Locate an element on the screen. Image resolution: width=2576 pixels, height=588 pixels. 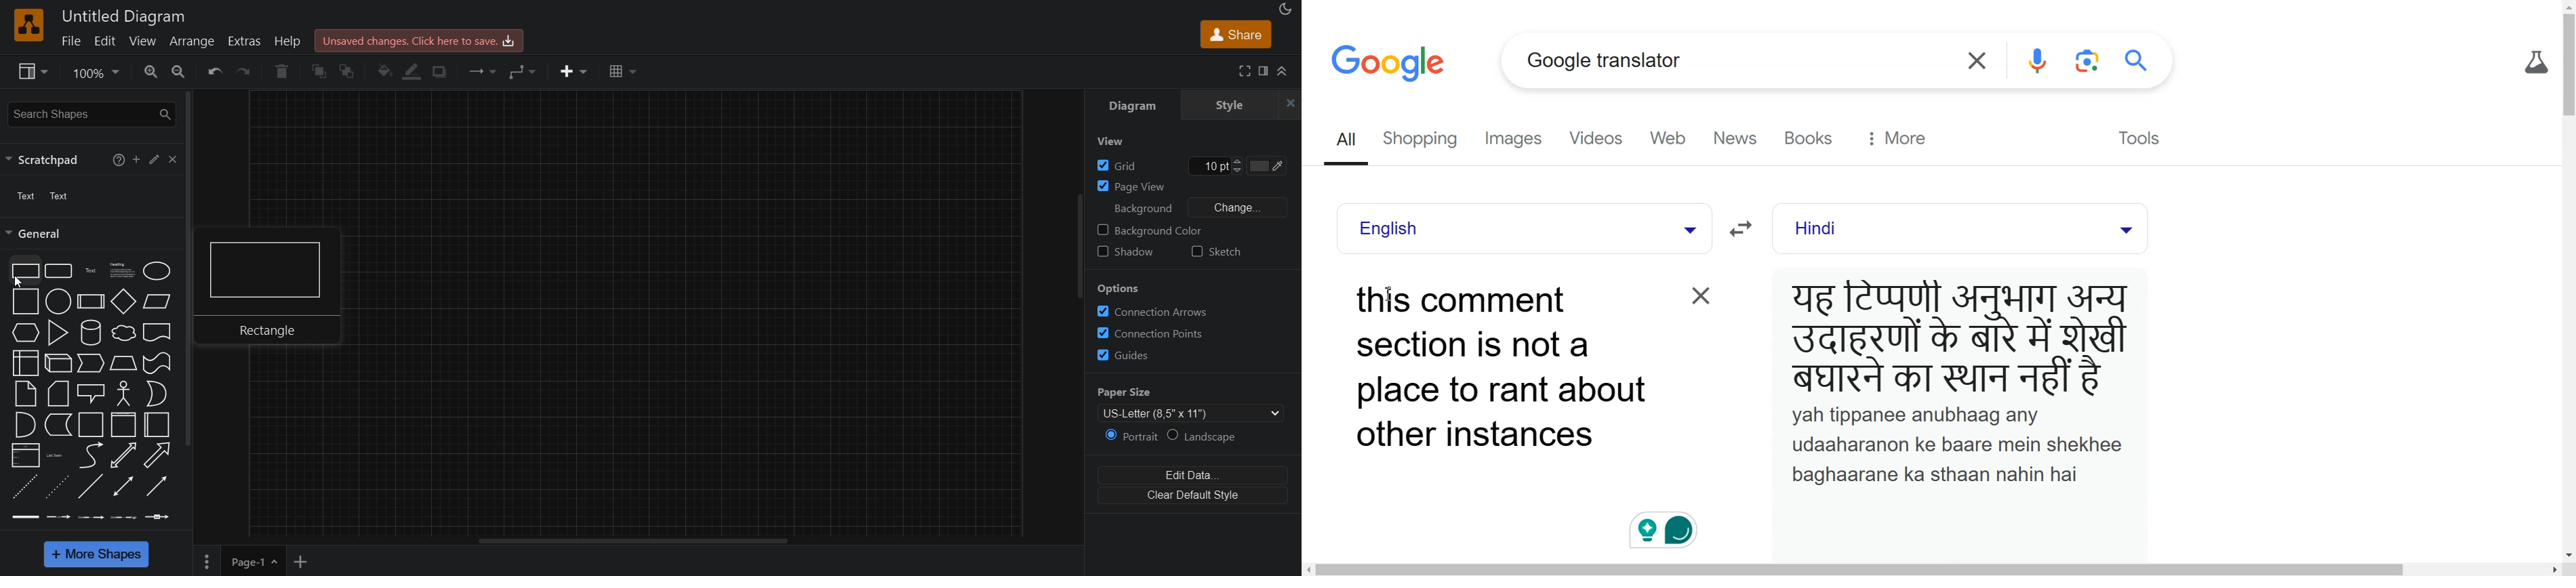
Logo home page is located at coordinates (1391, 62).